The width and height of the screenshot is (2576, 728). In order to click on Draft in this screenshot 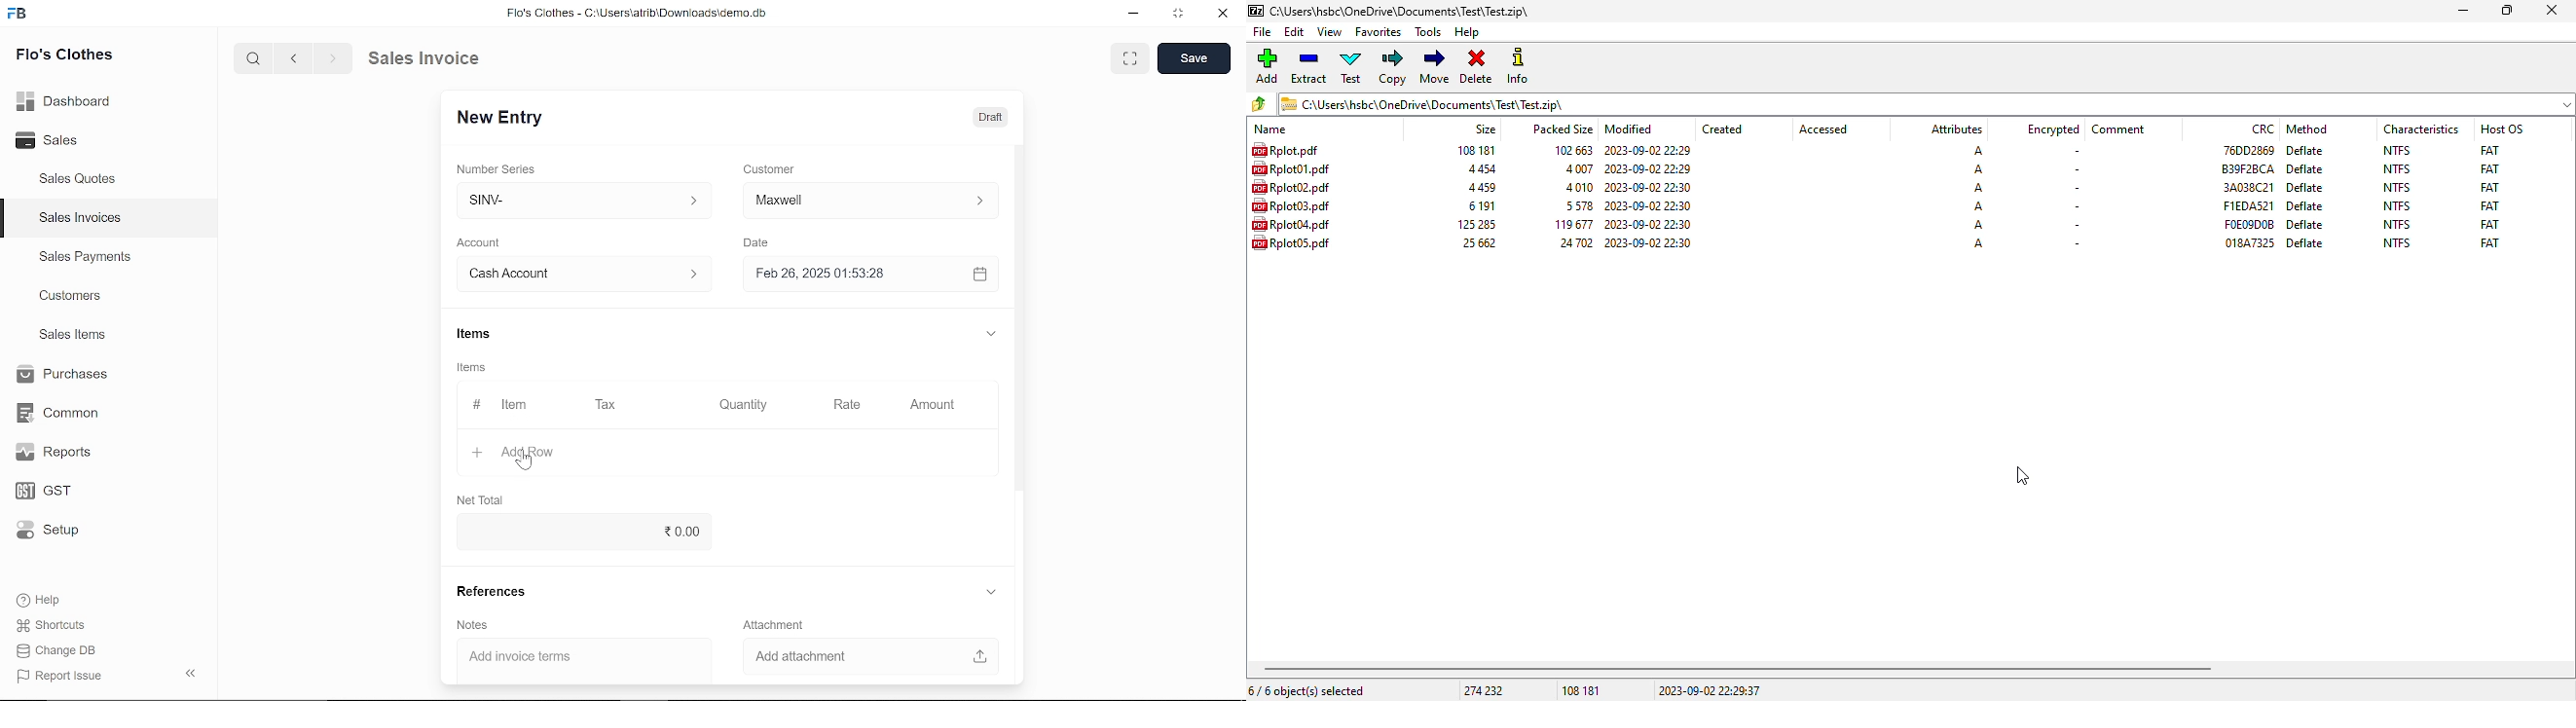, I will do `click(979, 116)`.